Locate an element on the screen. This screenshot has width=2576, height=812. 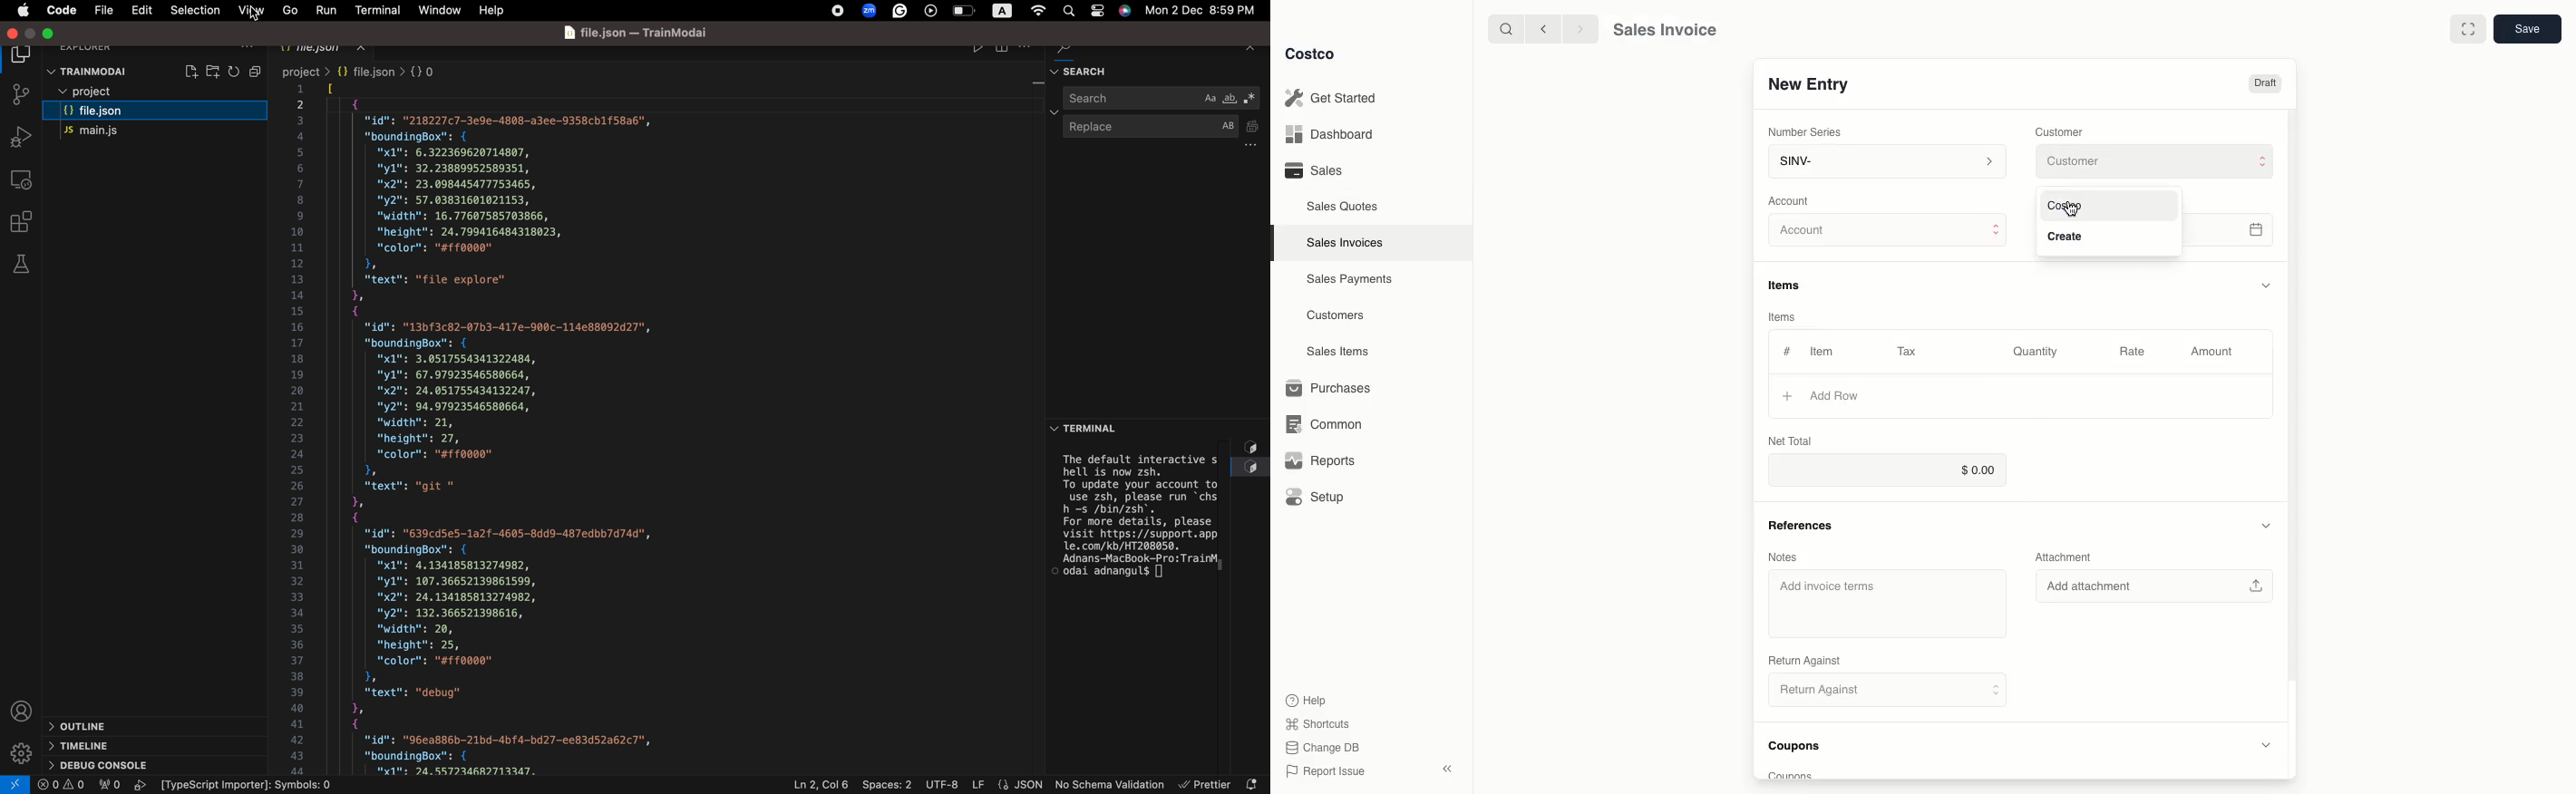
Number Series is located at coordinates (1806, 131).